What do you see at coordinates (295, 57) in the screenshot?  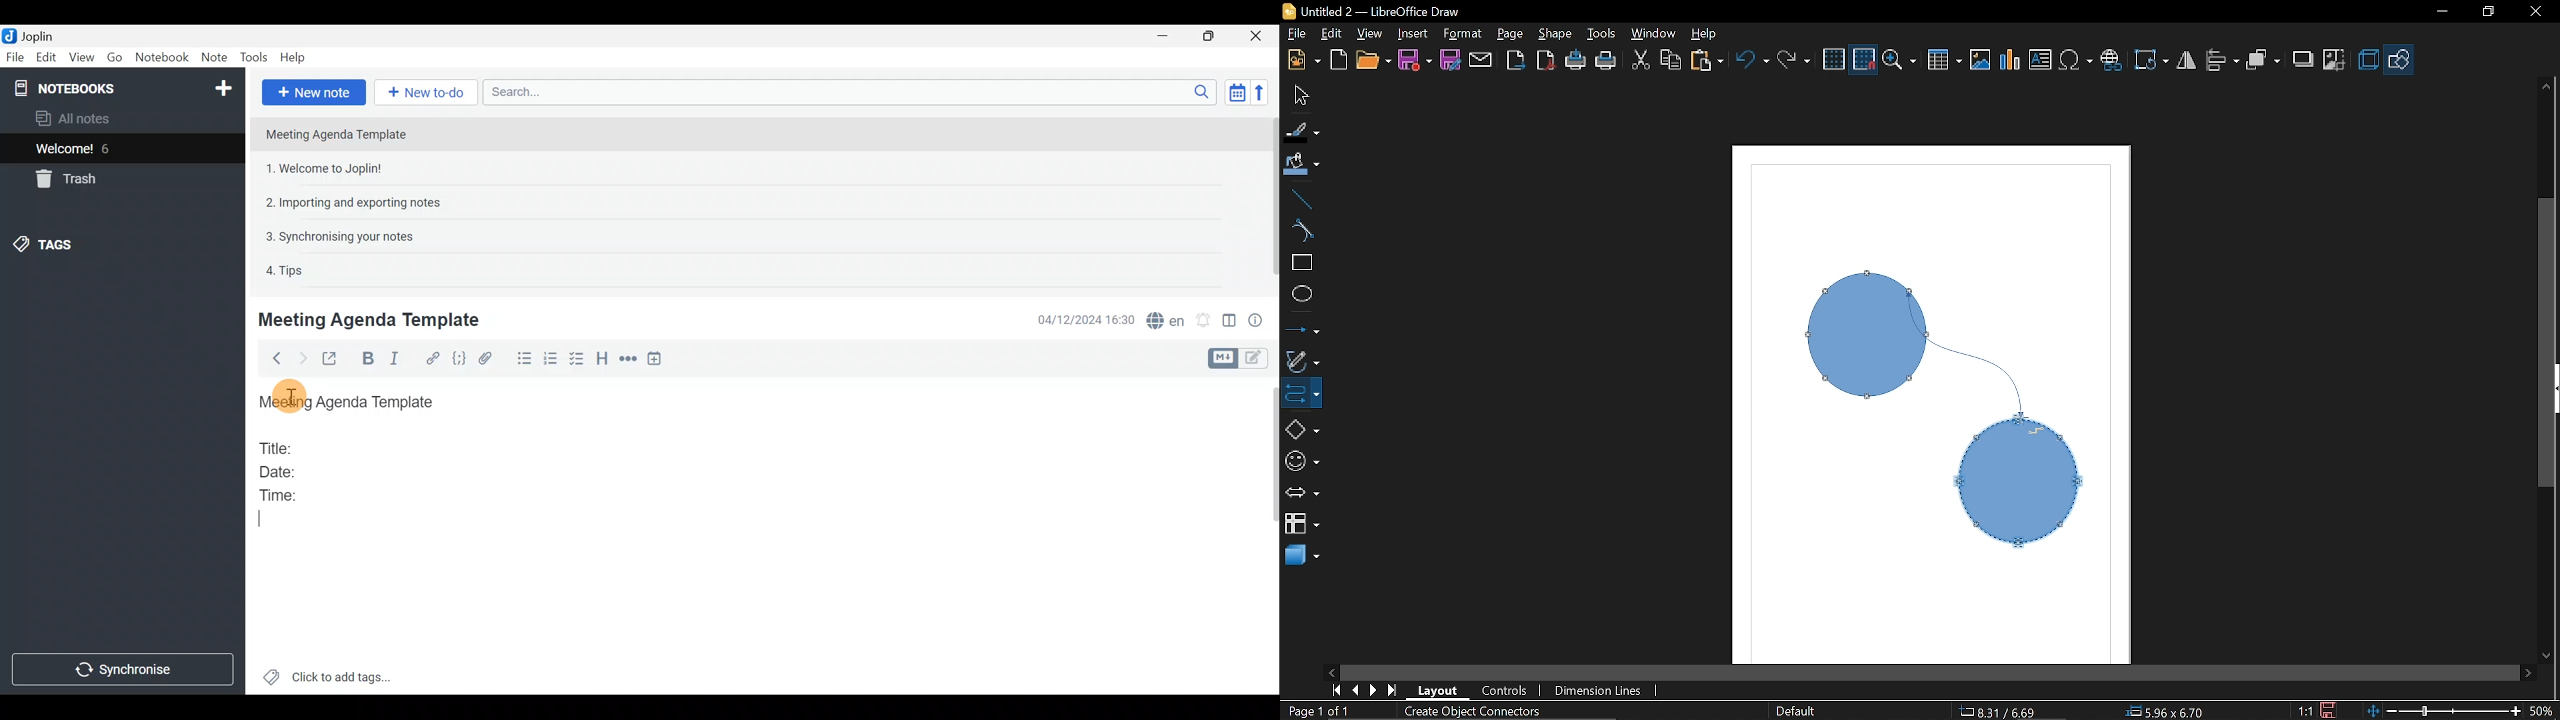 I see `Help` at bounding box center [295, 57].